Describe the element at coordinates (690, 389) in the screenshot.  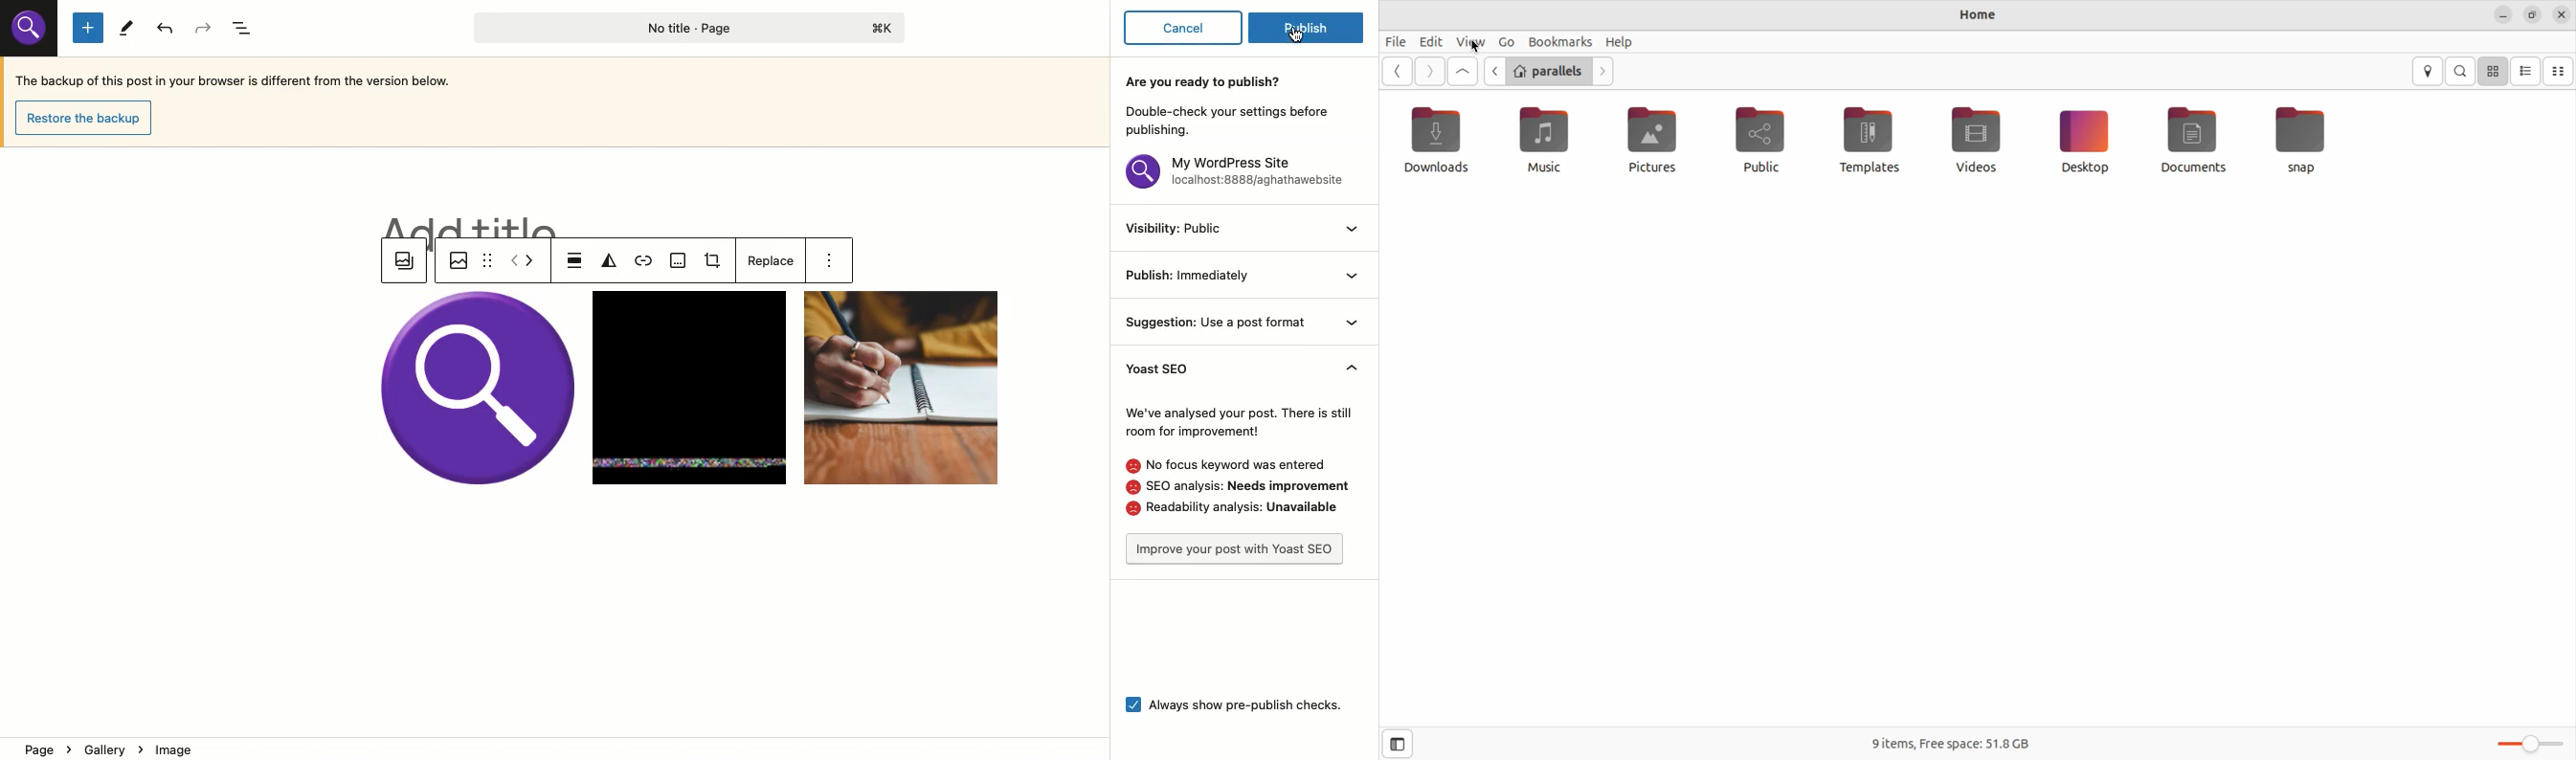
I see `Gallery` at that location.